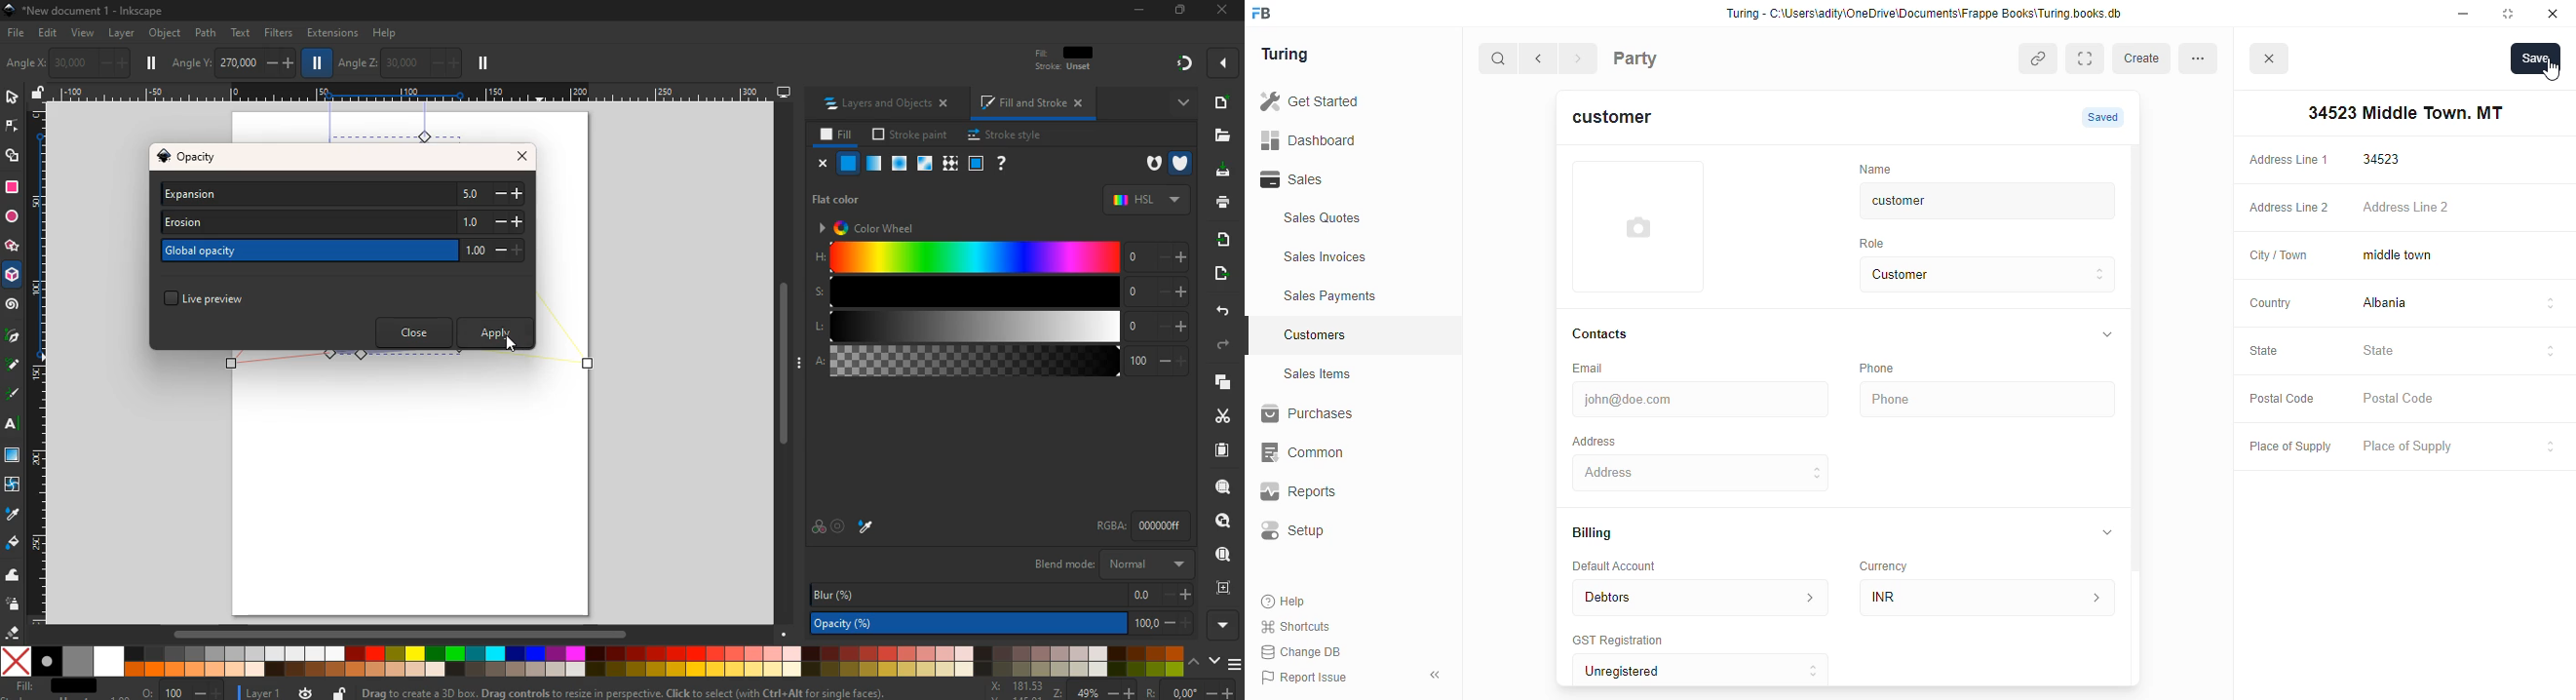  I want to click on close, so click(2556, 14).